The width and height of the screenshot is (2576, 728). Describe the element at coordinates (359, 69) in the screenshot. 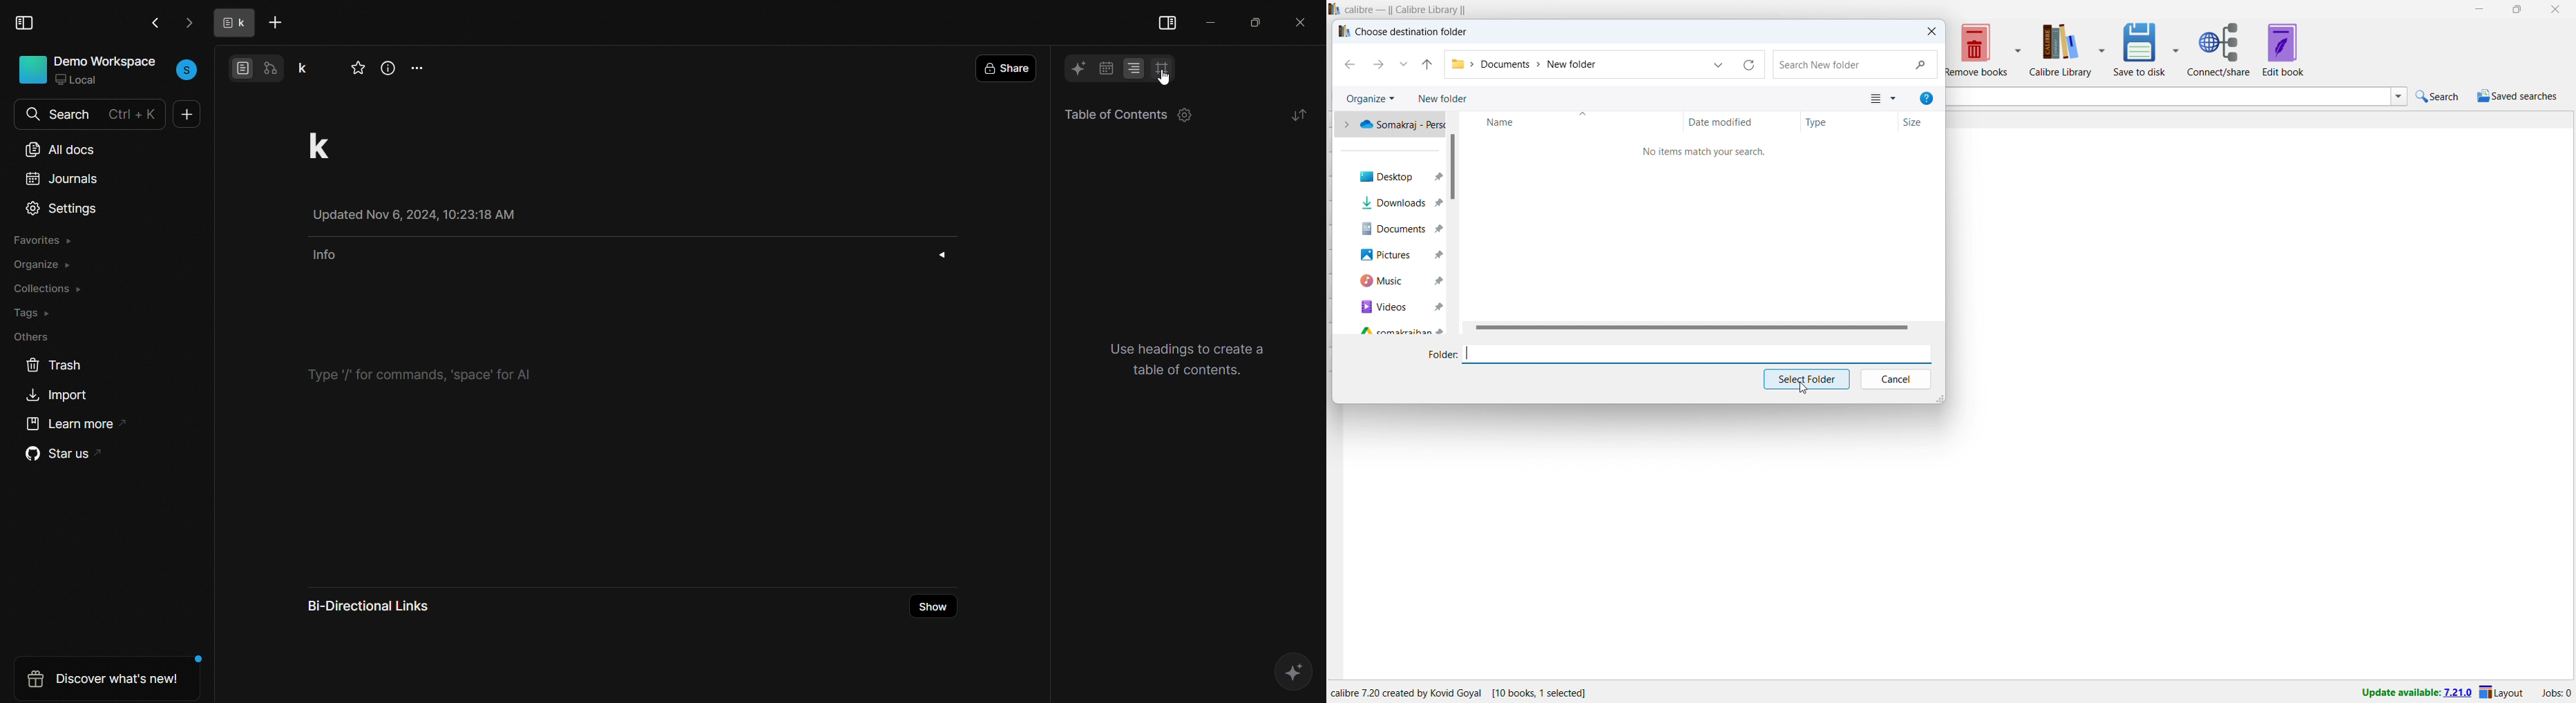

I see `favorite` at that location.